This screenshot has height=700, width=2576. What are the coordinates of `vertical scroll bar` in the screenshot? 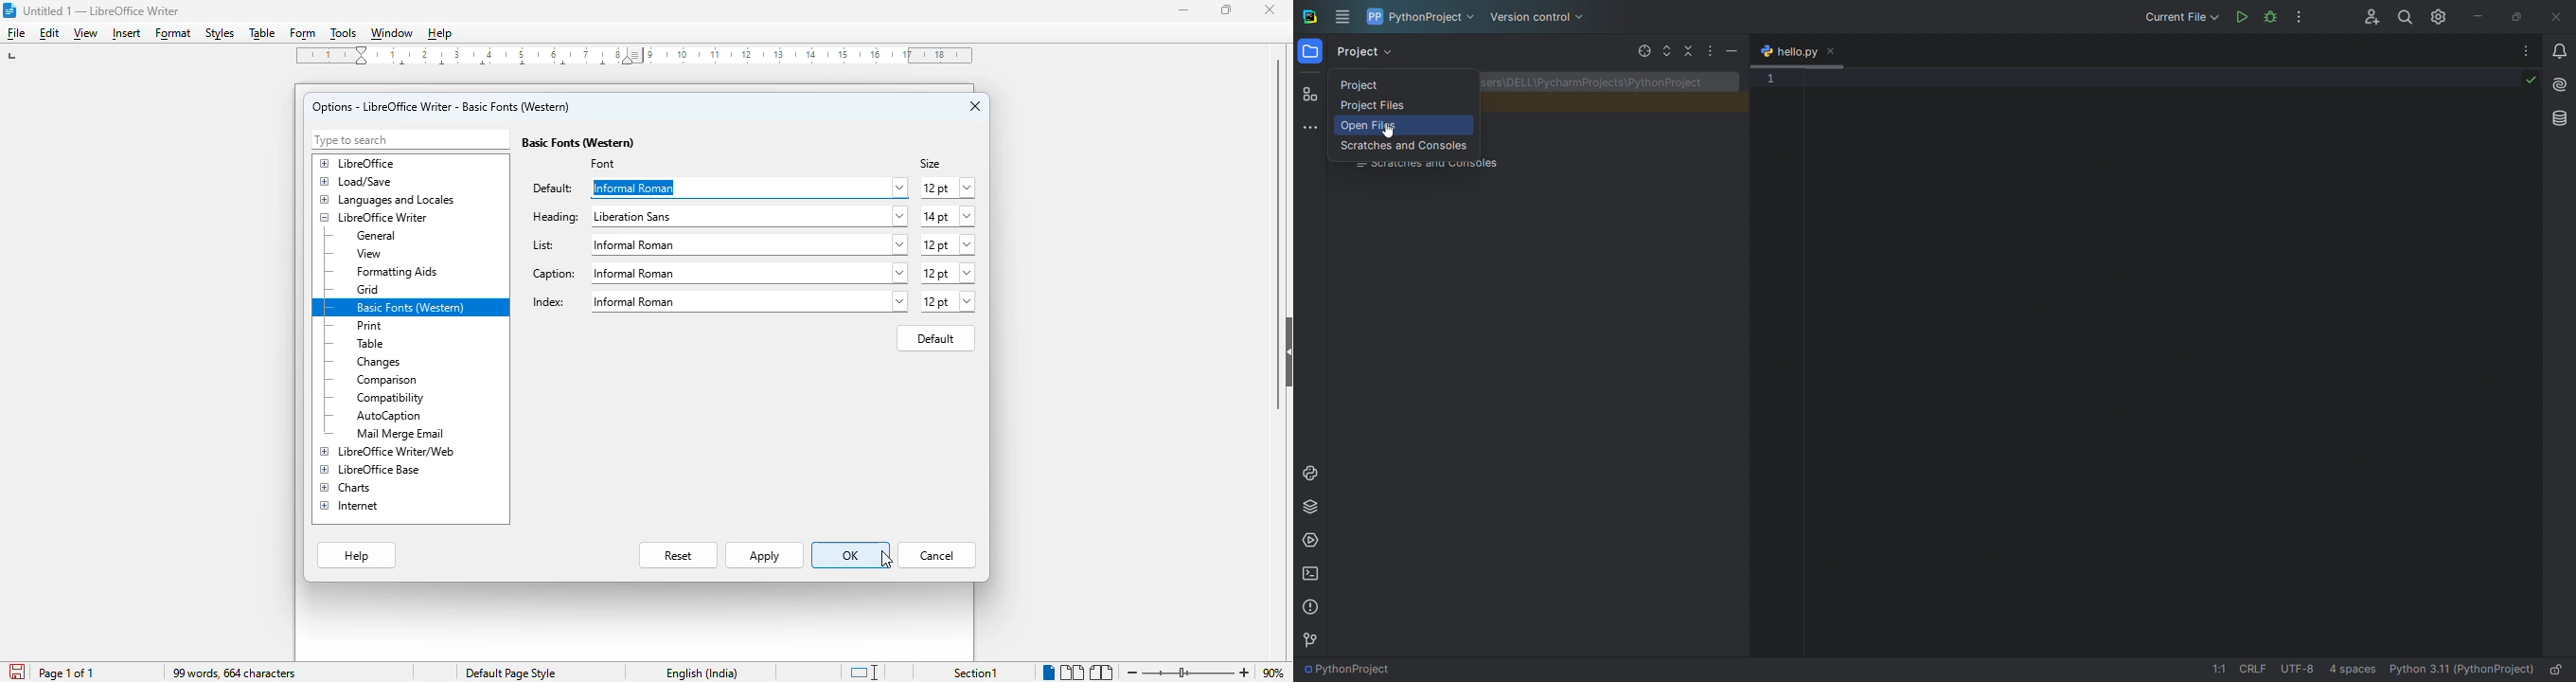 It's located at (1270, 232).